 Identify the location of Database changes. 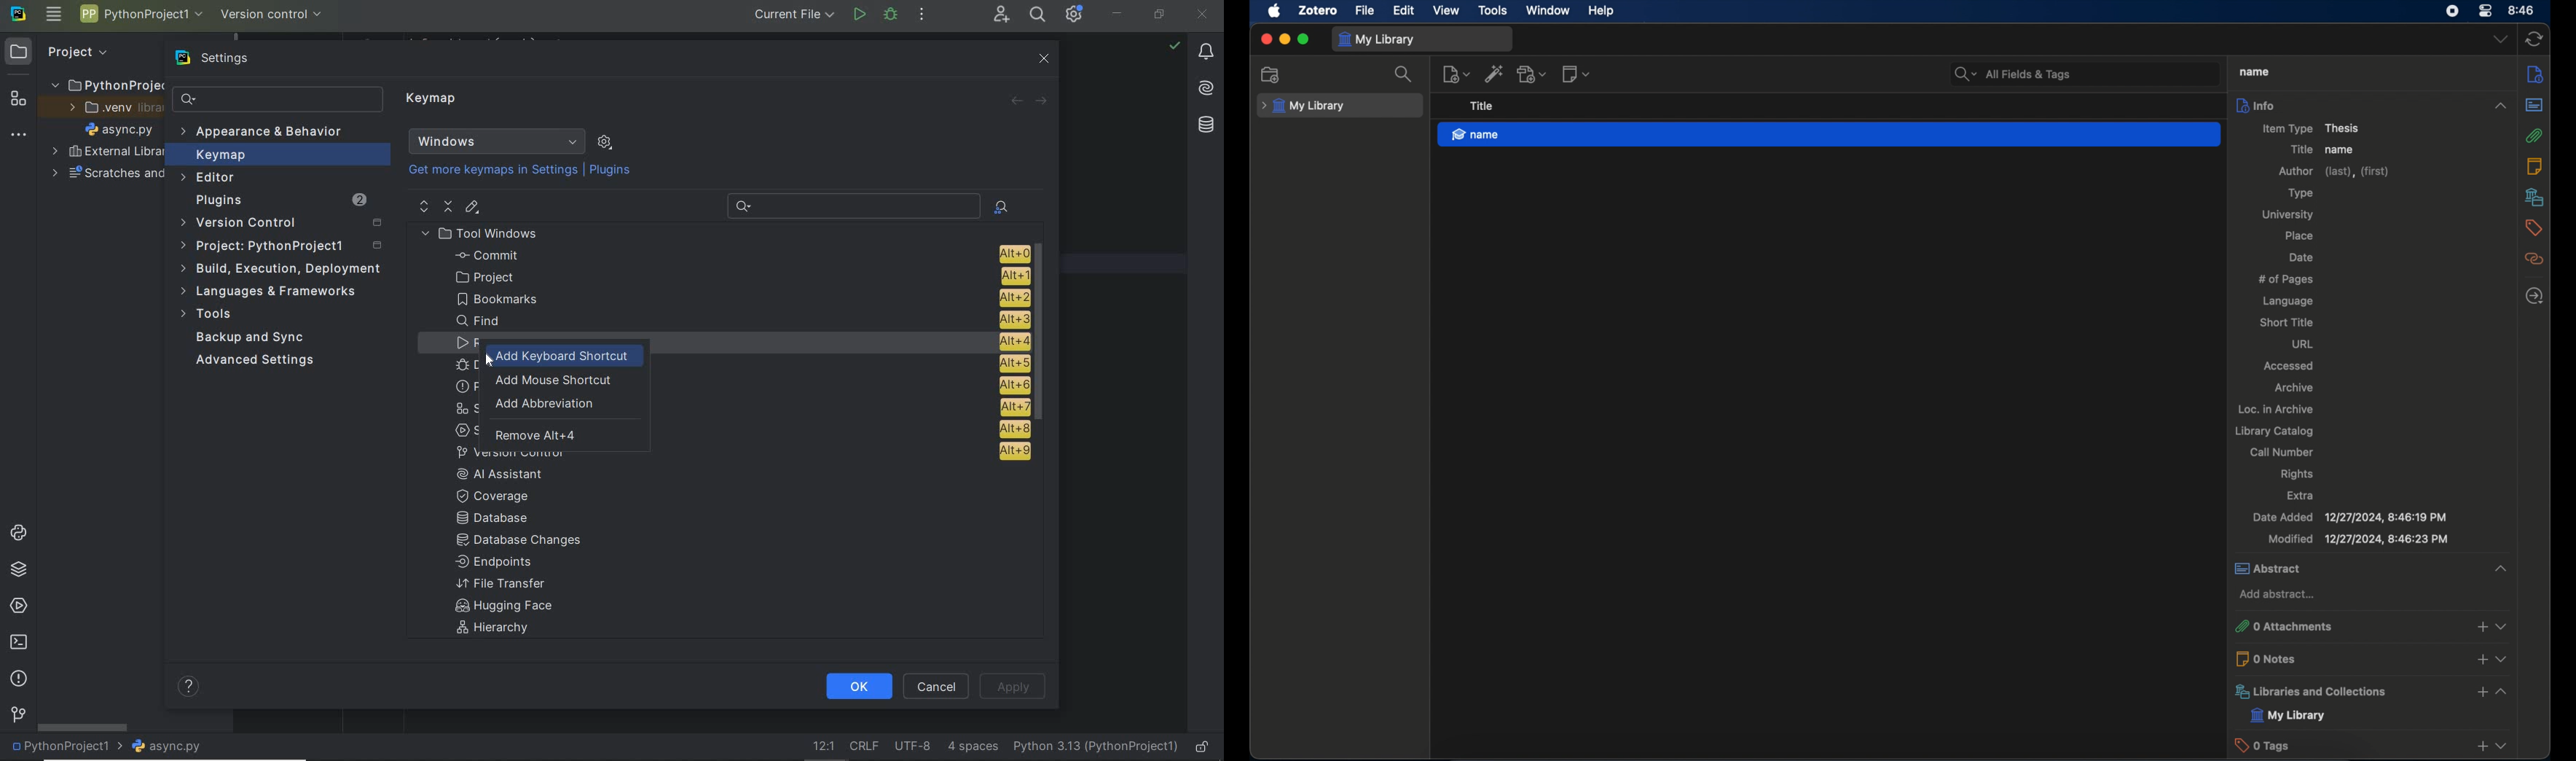
(520, 542).